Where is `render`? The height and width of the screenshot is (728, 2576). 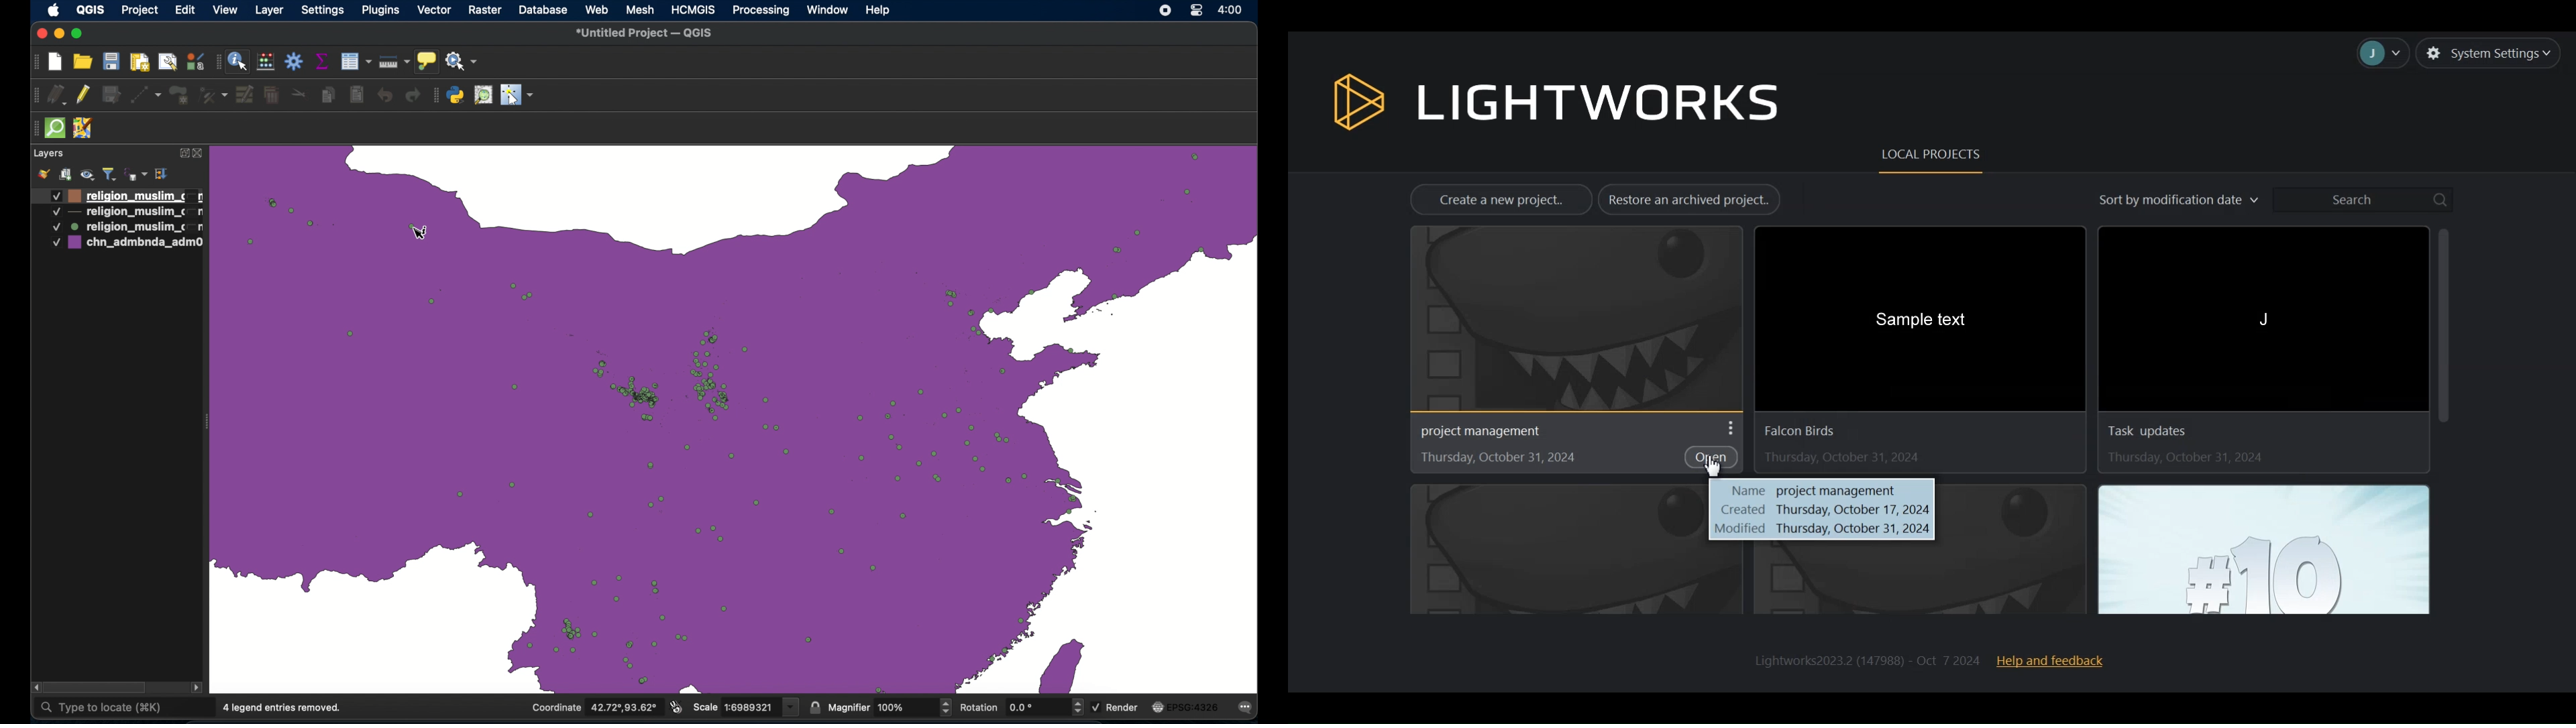
render is located at coordinates (1116, 707).